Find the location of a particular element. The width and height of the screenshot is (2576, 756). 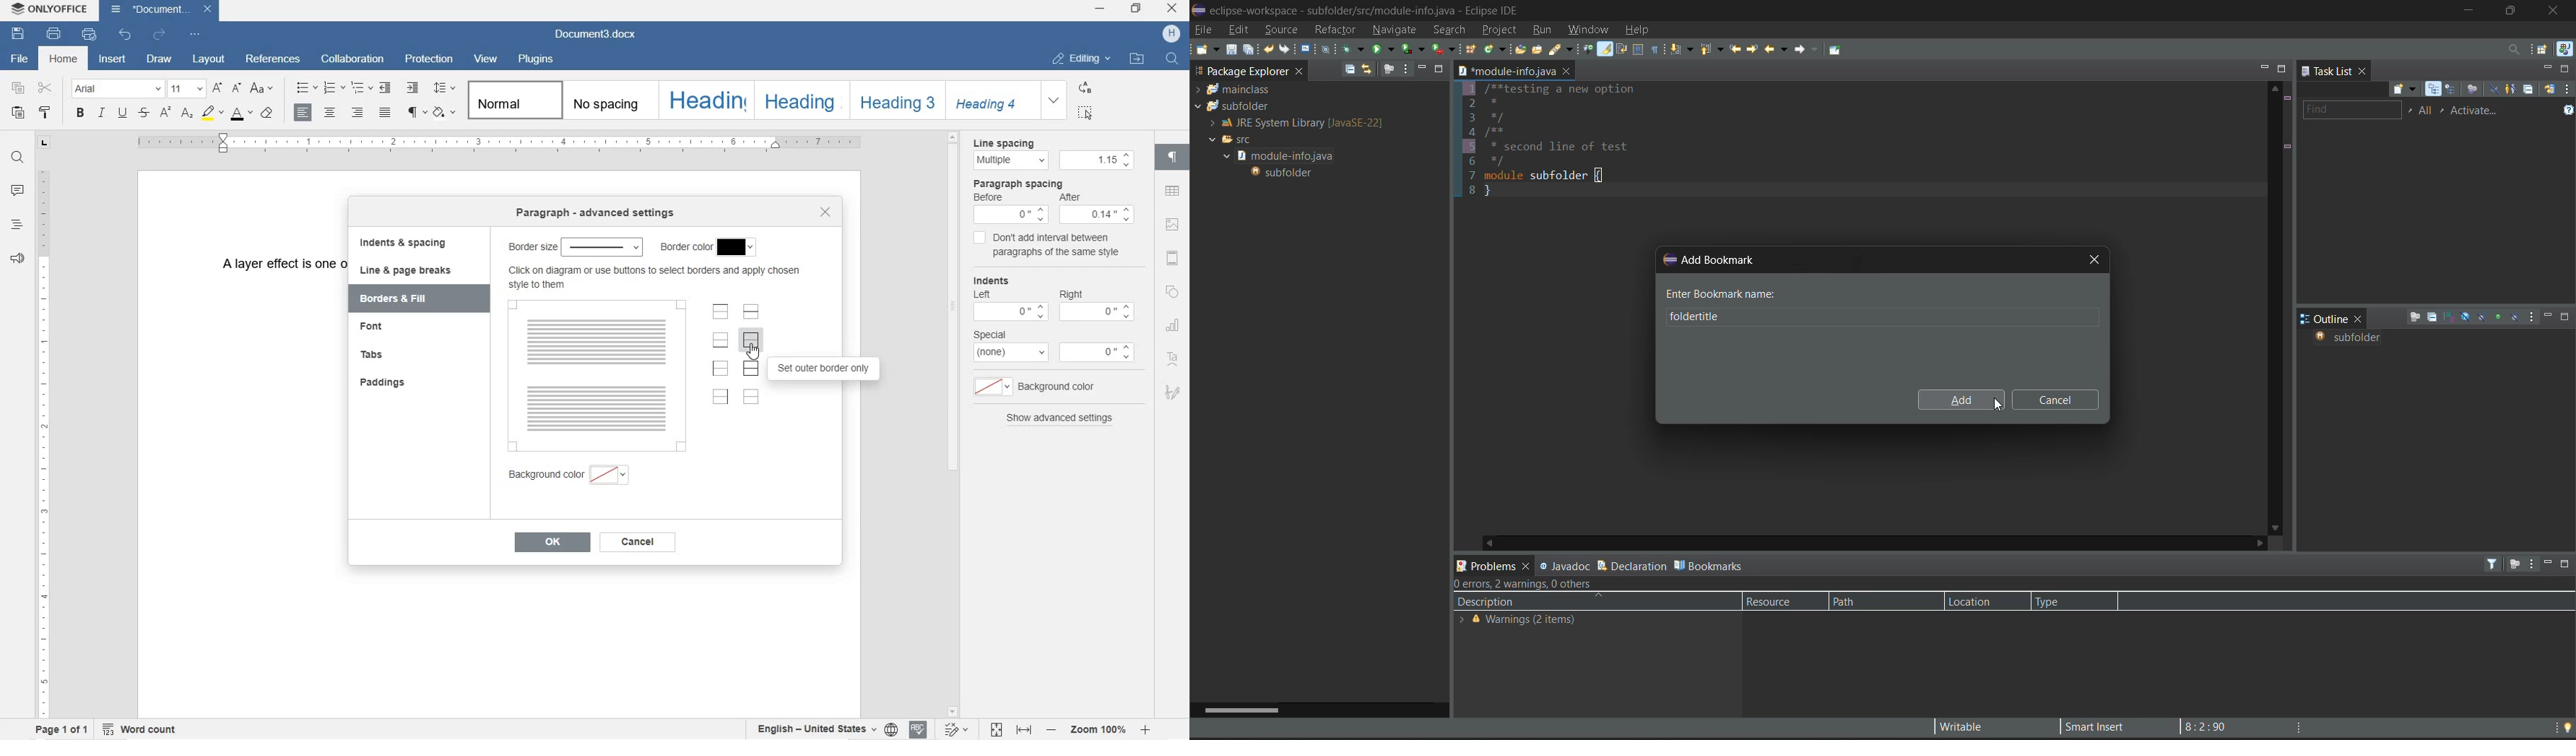

FIND is located at coordinates (16, 157).